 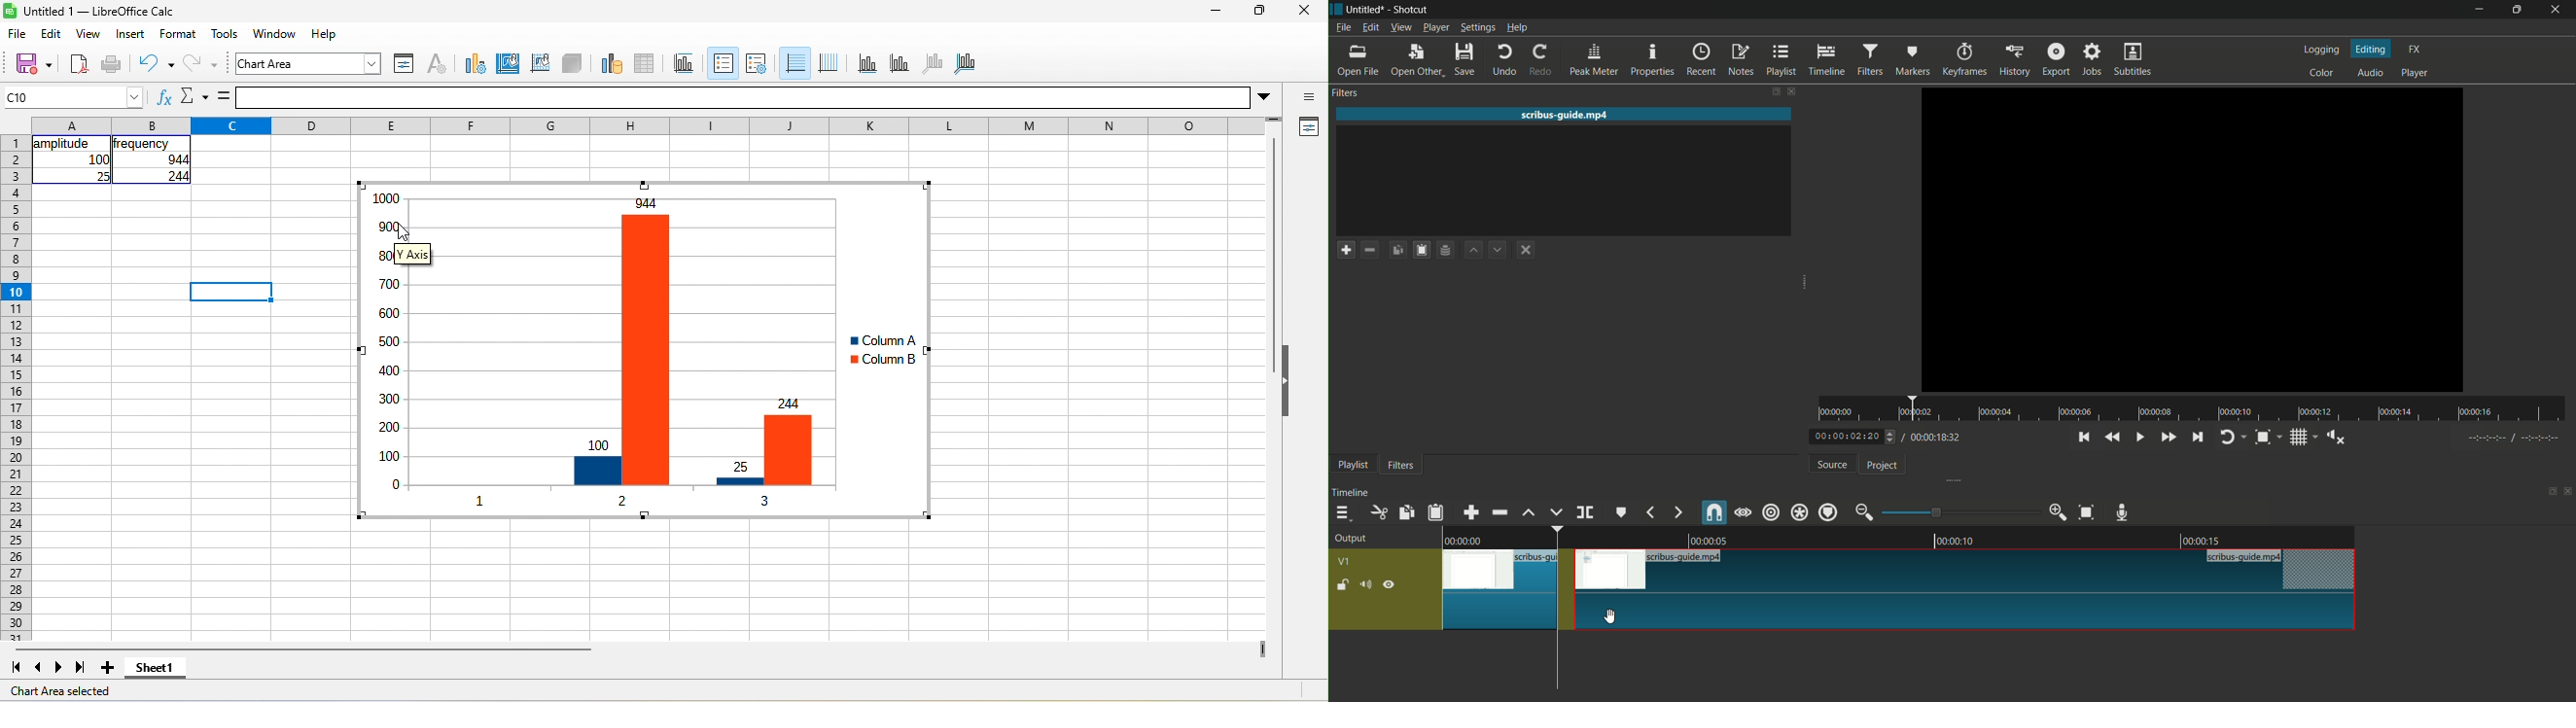 I want to click on minimize, so click(x=1214, y=13).